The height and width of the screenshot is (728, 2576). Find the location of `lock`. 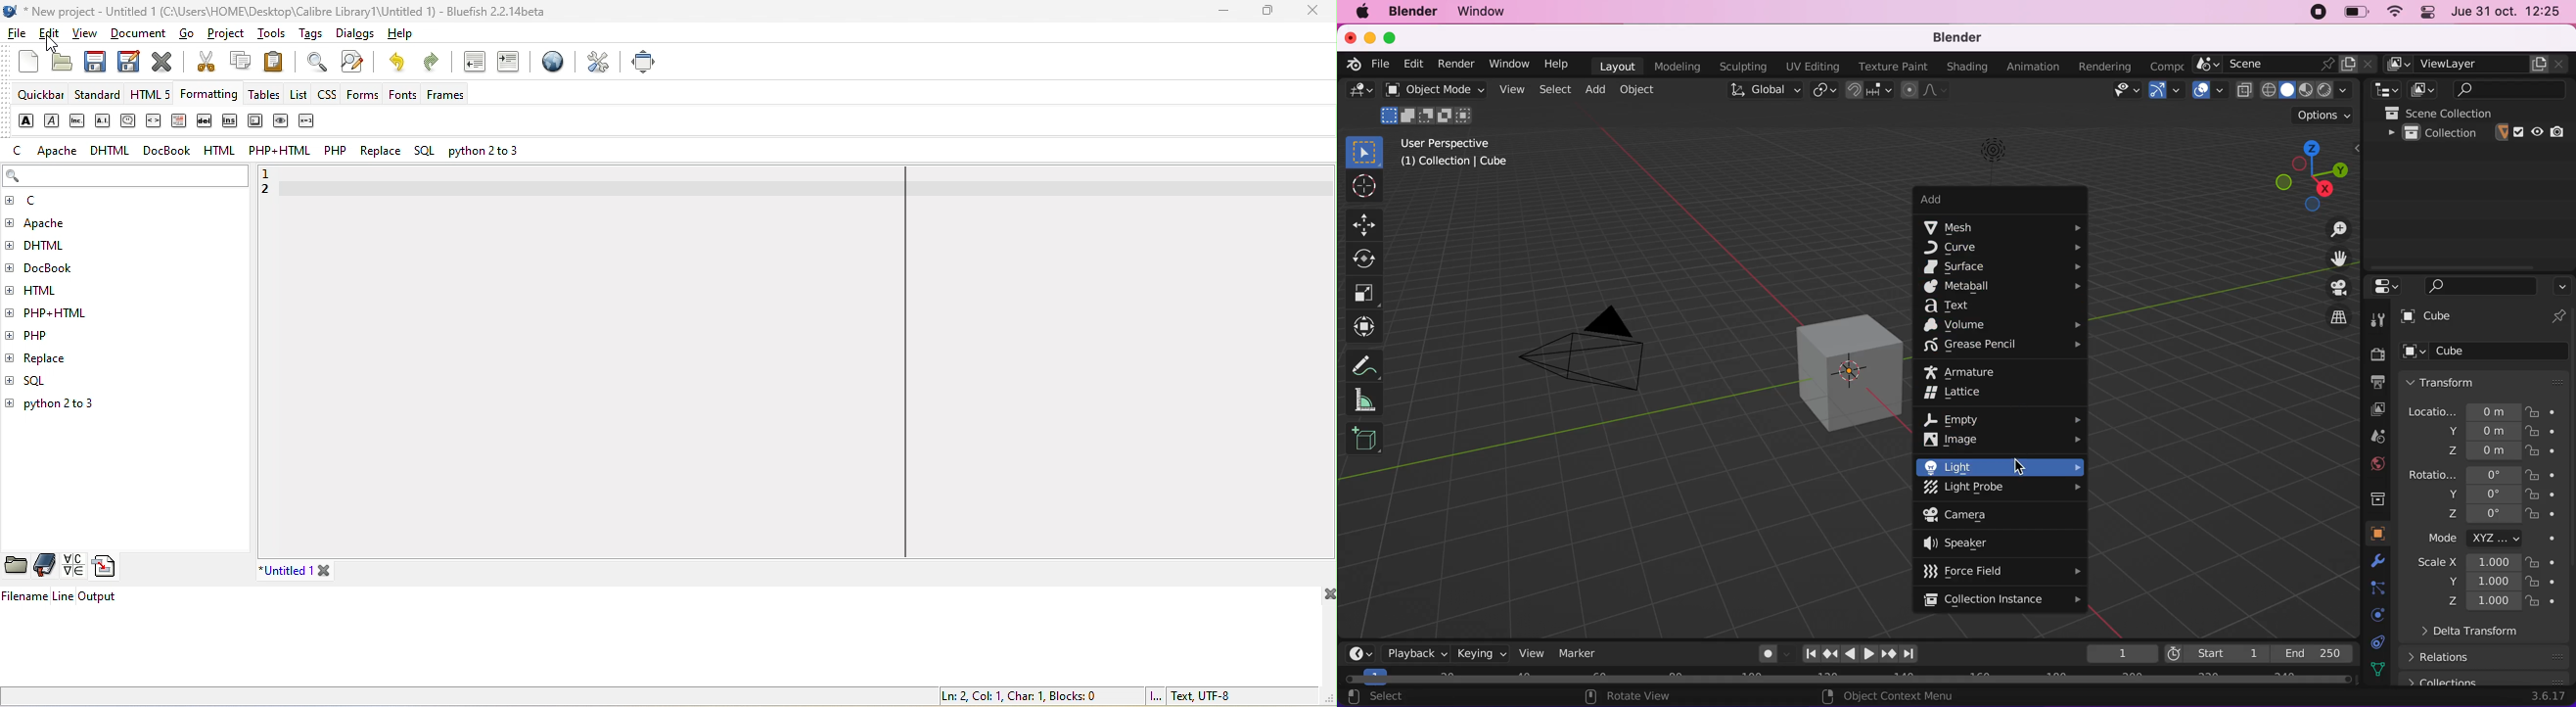

lock is located at coordinates (2552, 496).